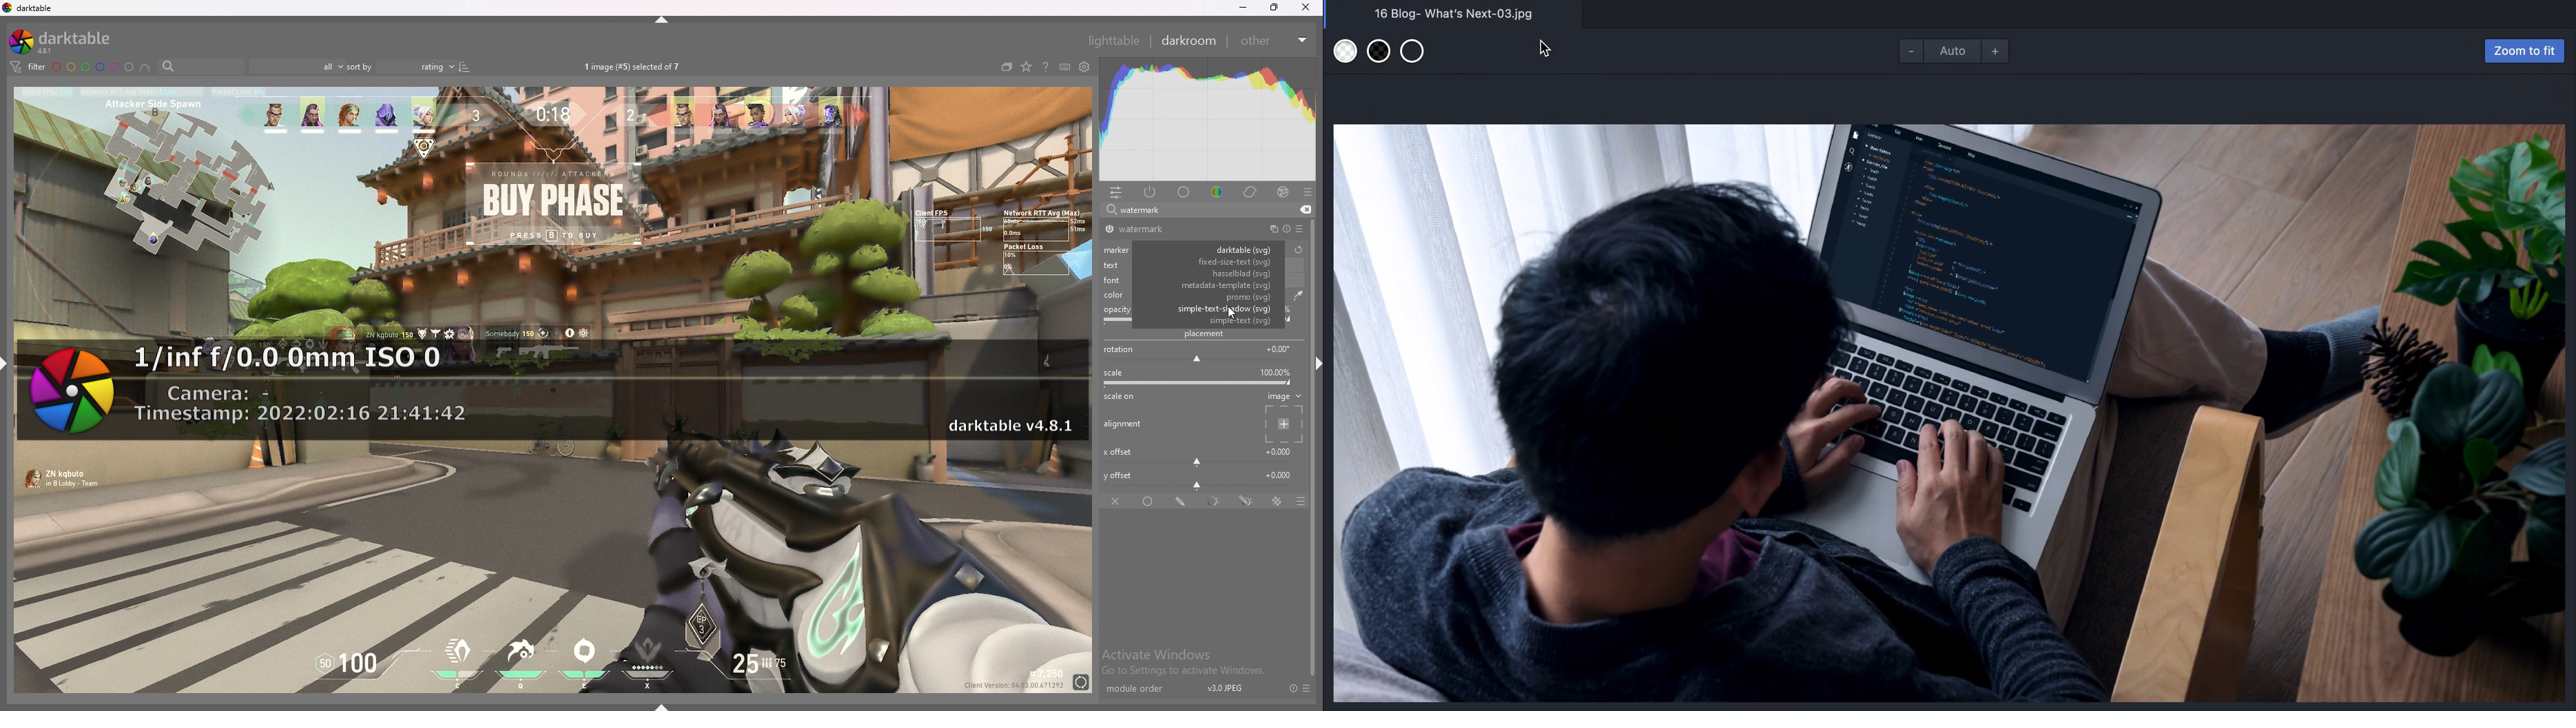 The image size is (2576, 728). I want to click on search module, so click(1190, 211).